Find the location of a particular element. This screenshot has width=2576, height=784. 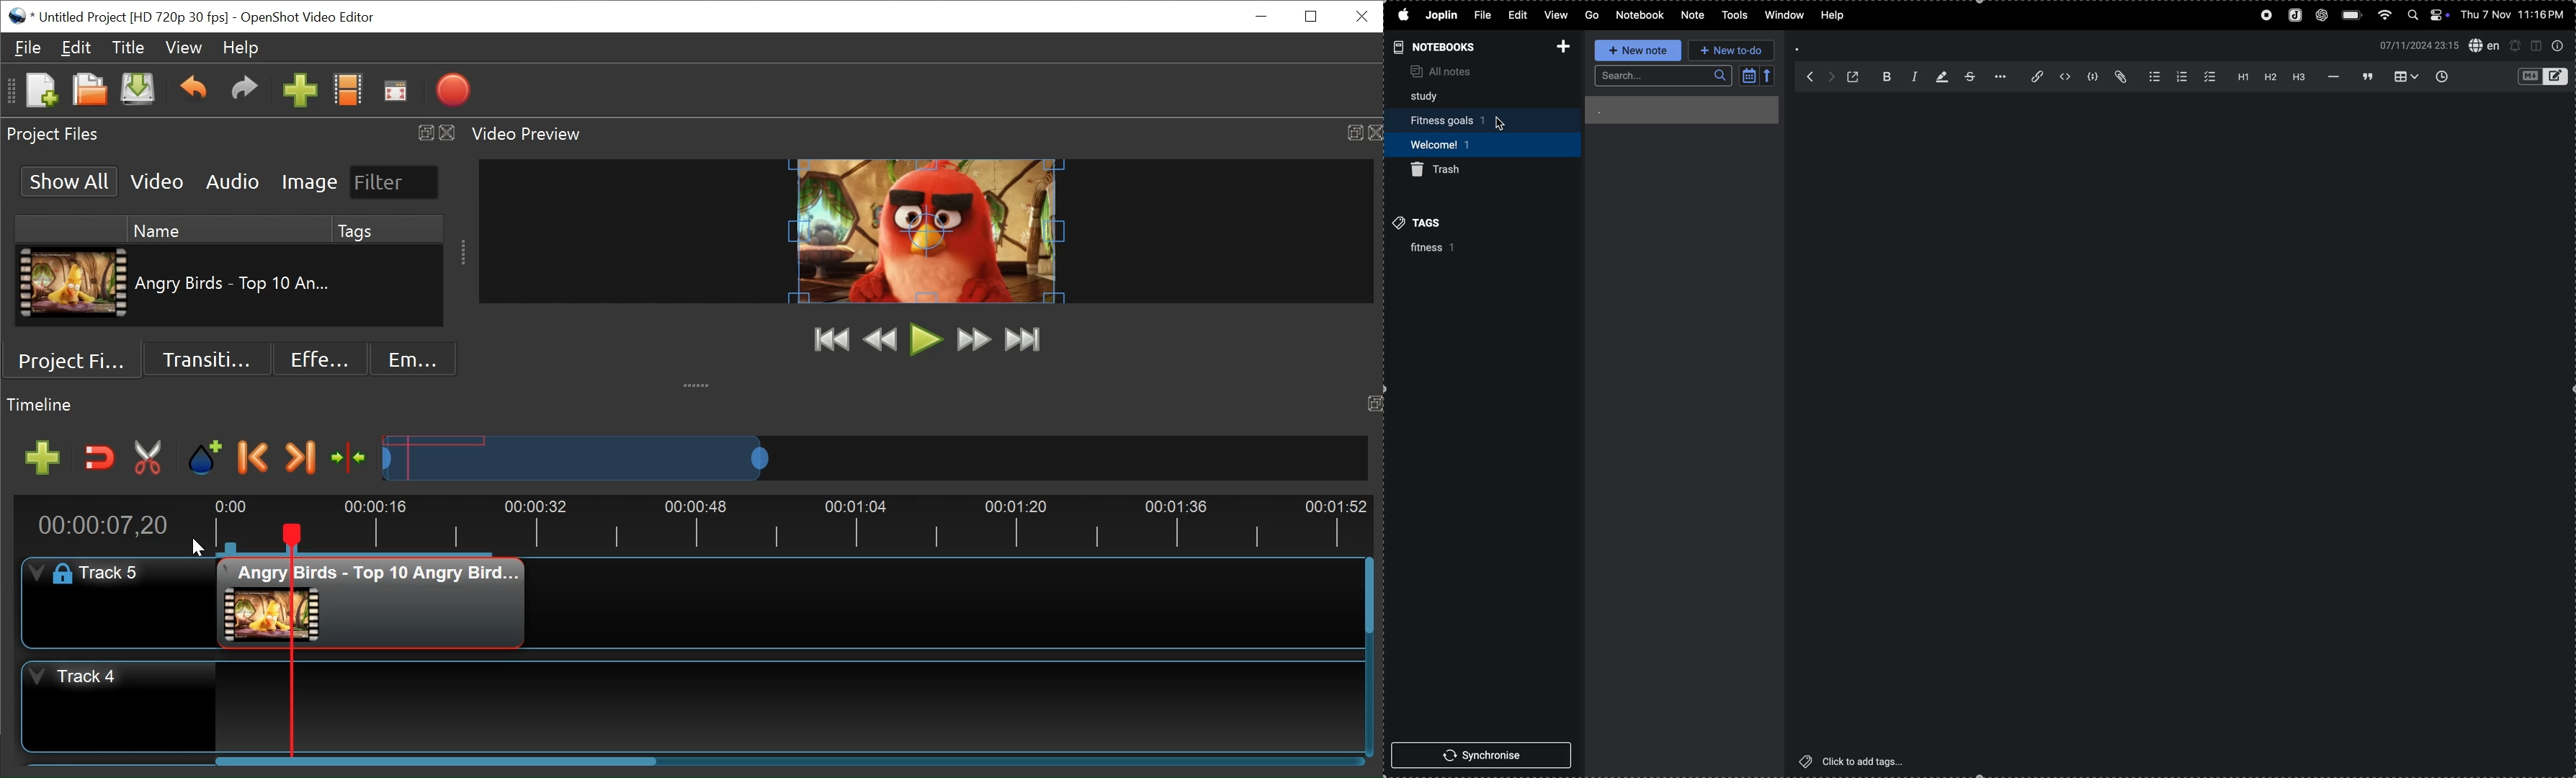

Chooses Profile is located at coordinates (349, 90).